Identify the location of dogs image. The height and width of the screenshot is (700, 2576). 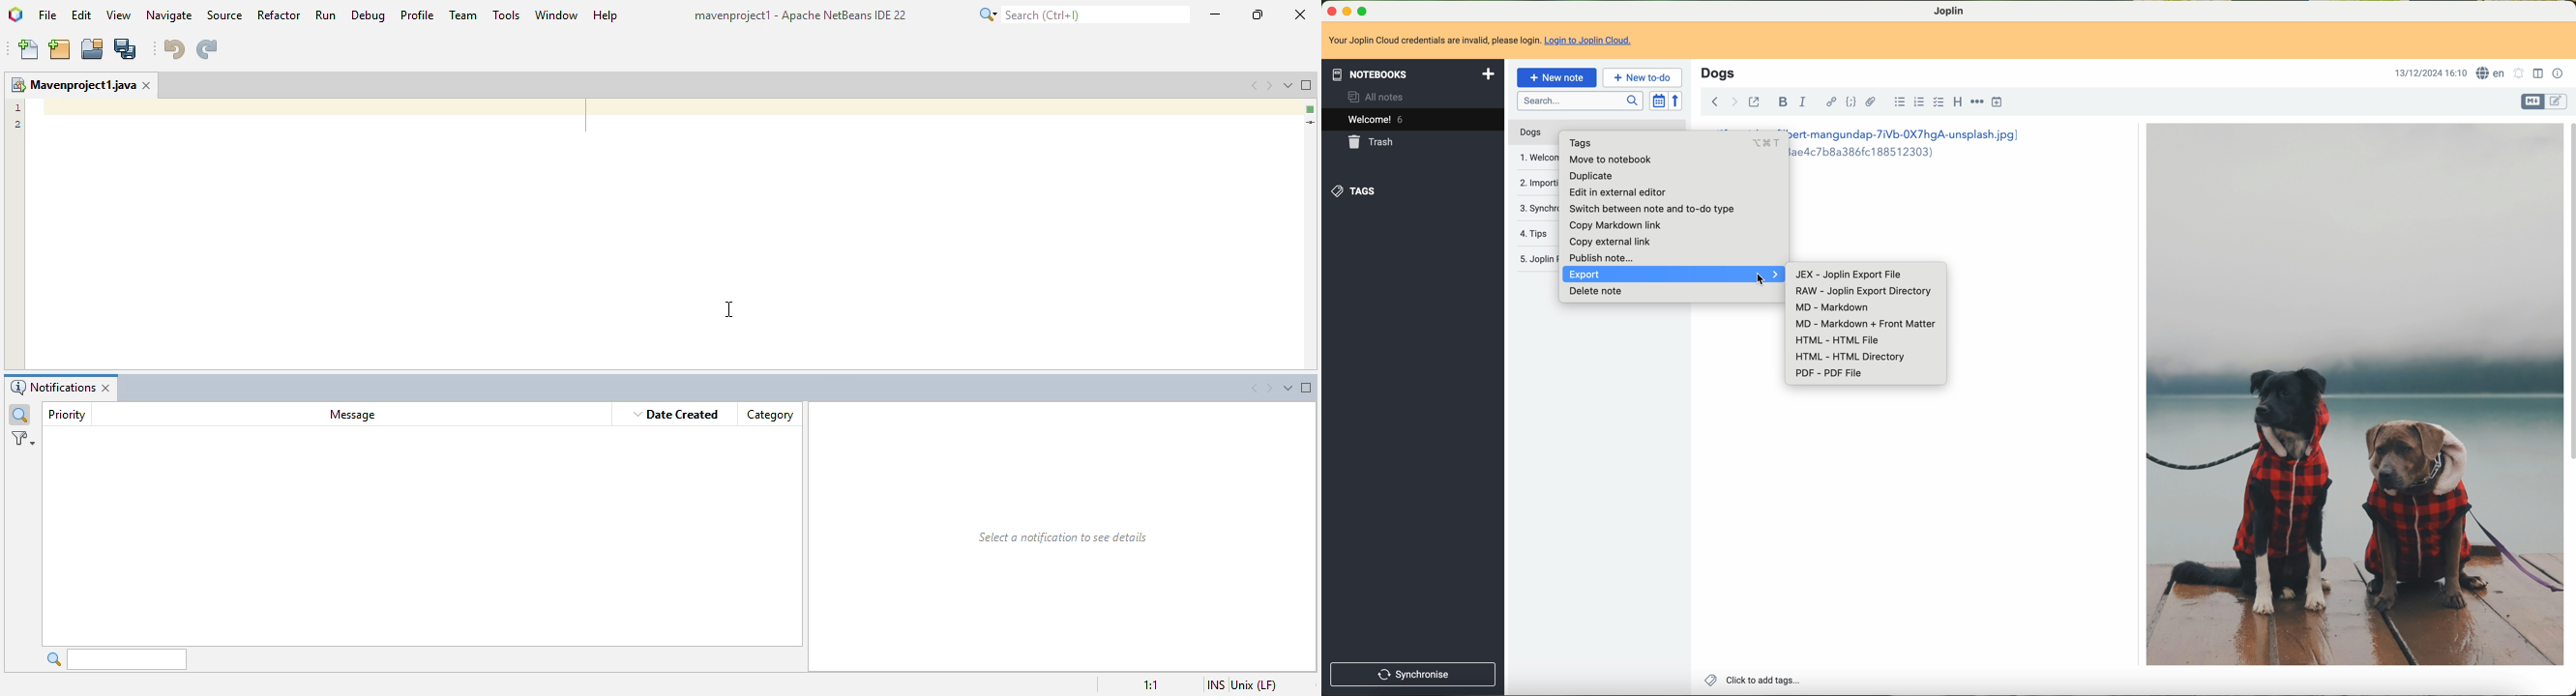
(2354, 395).